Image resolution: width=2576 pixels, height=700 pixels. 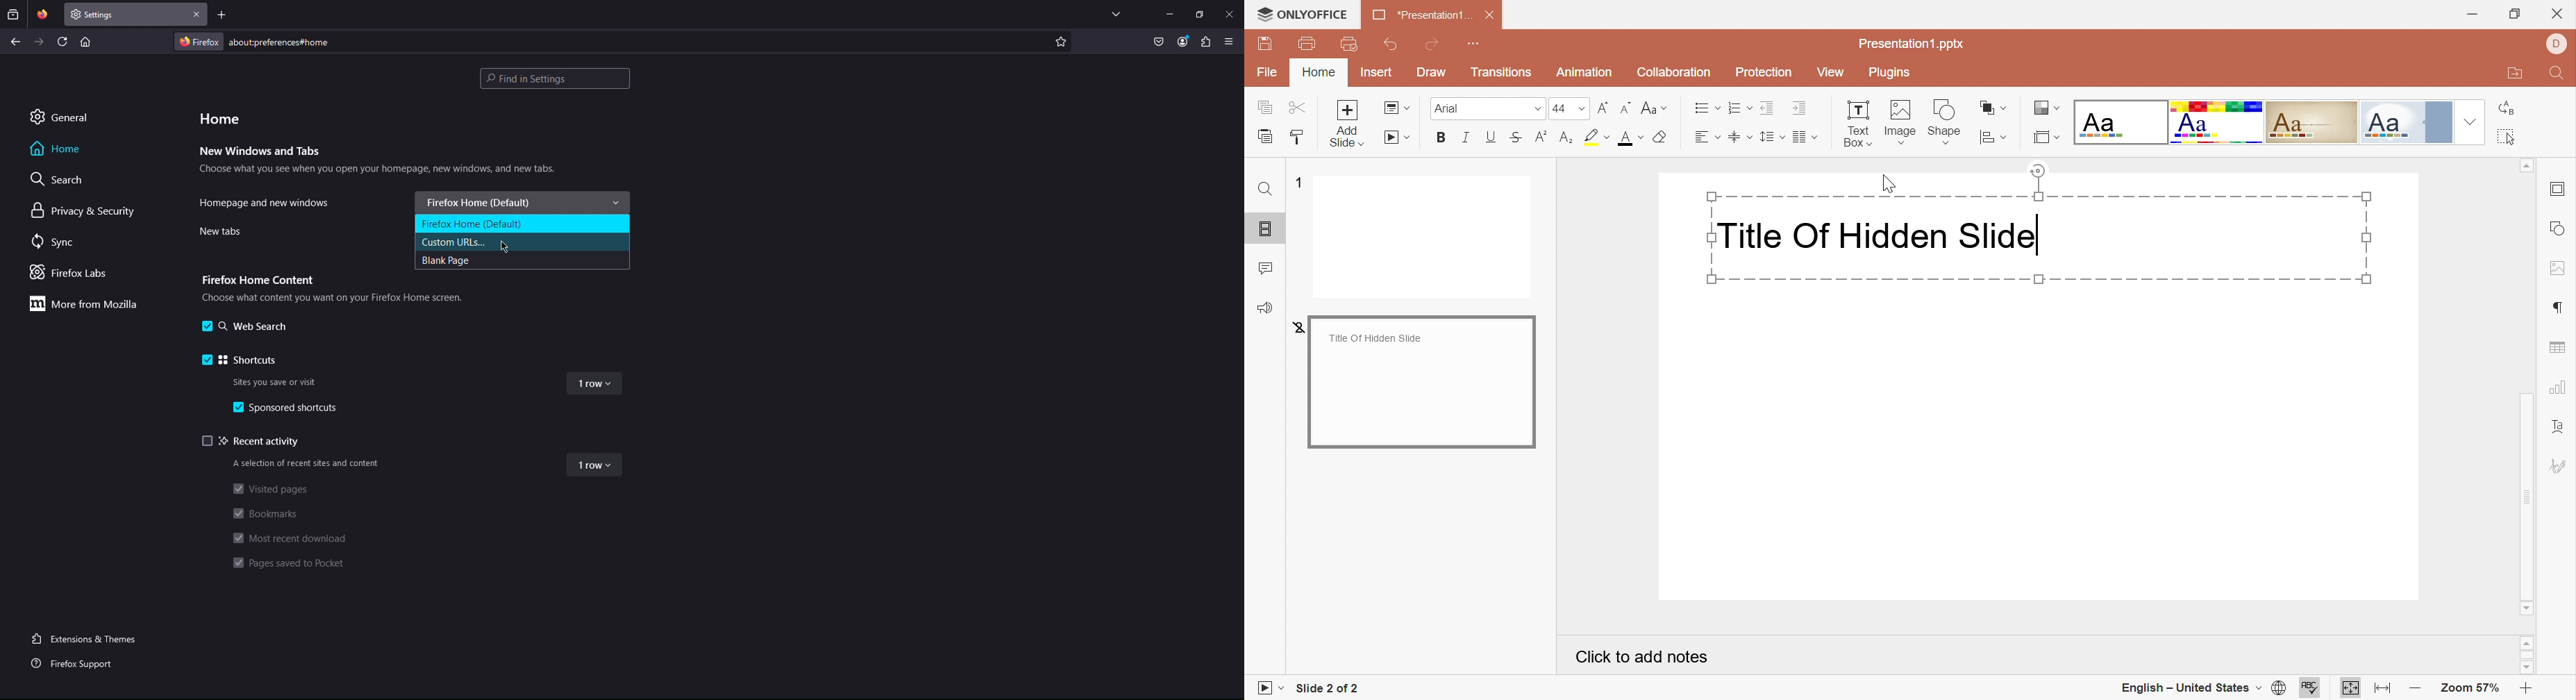 What do you see at coordinates (1060, 41) in the screenshot?
I see `Add to favorite` at bounding box center [1060, 41].